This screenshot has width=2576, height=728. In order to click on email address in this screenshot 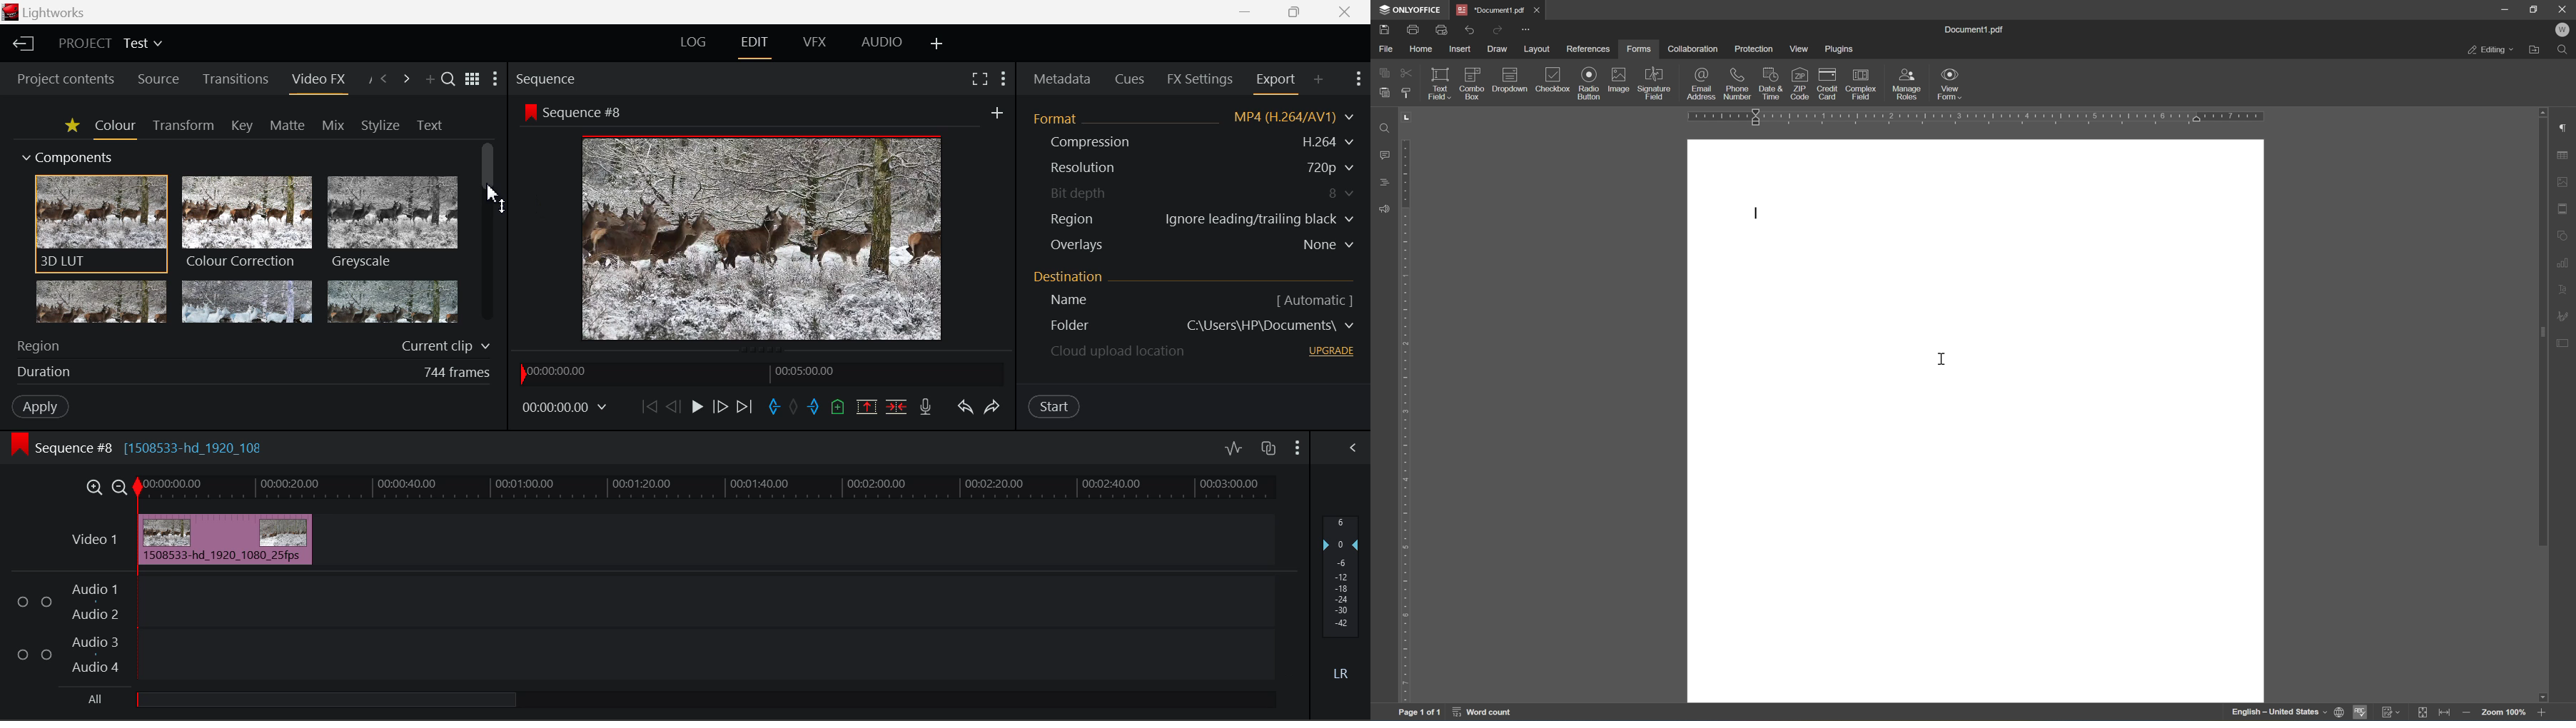, I will do `click(1699, 83)`.